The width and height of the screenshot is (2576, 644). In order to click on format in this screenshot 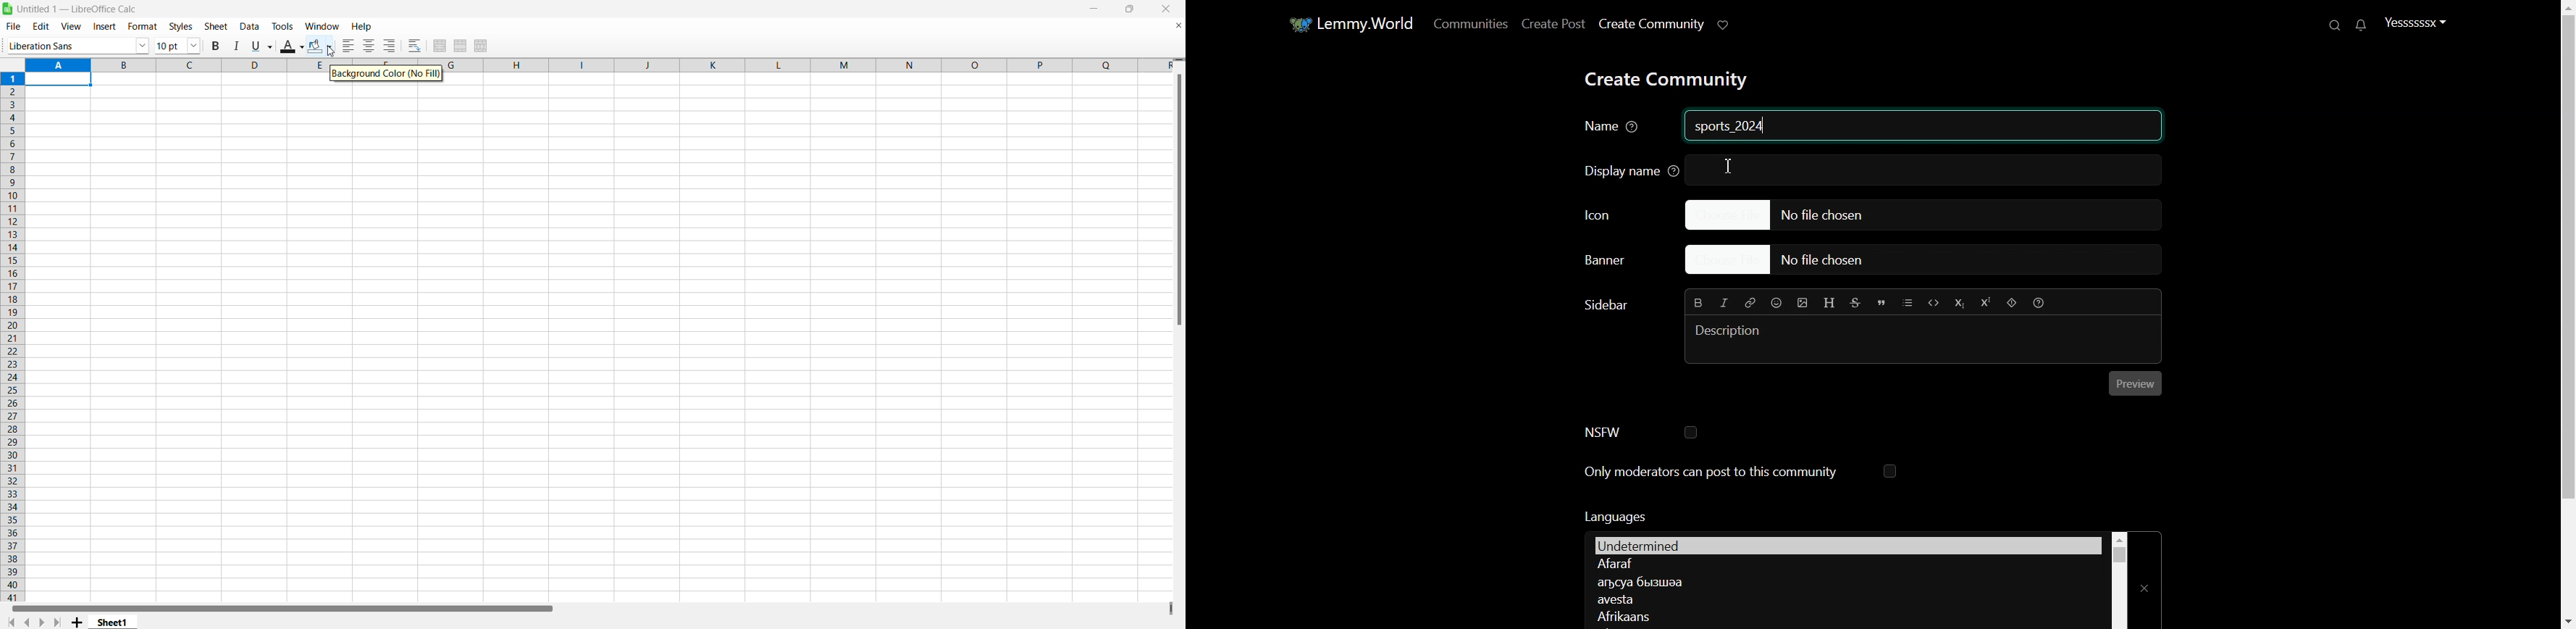, I will do `click(140, 27)`.